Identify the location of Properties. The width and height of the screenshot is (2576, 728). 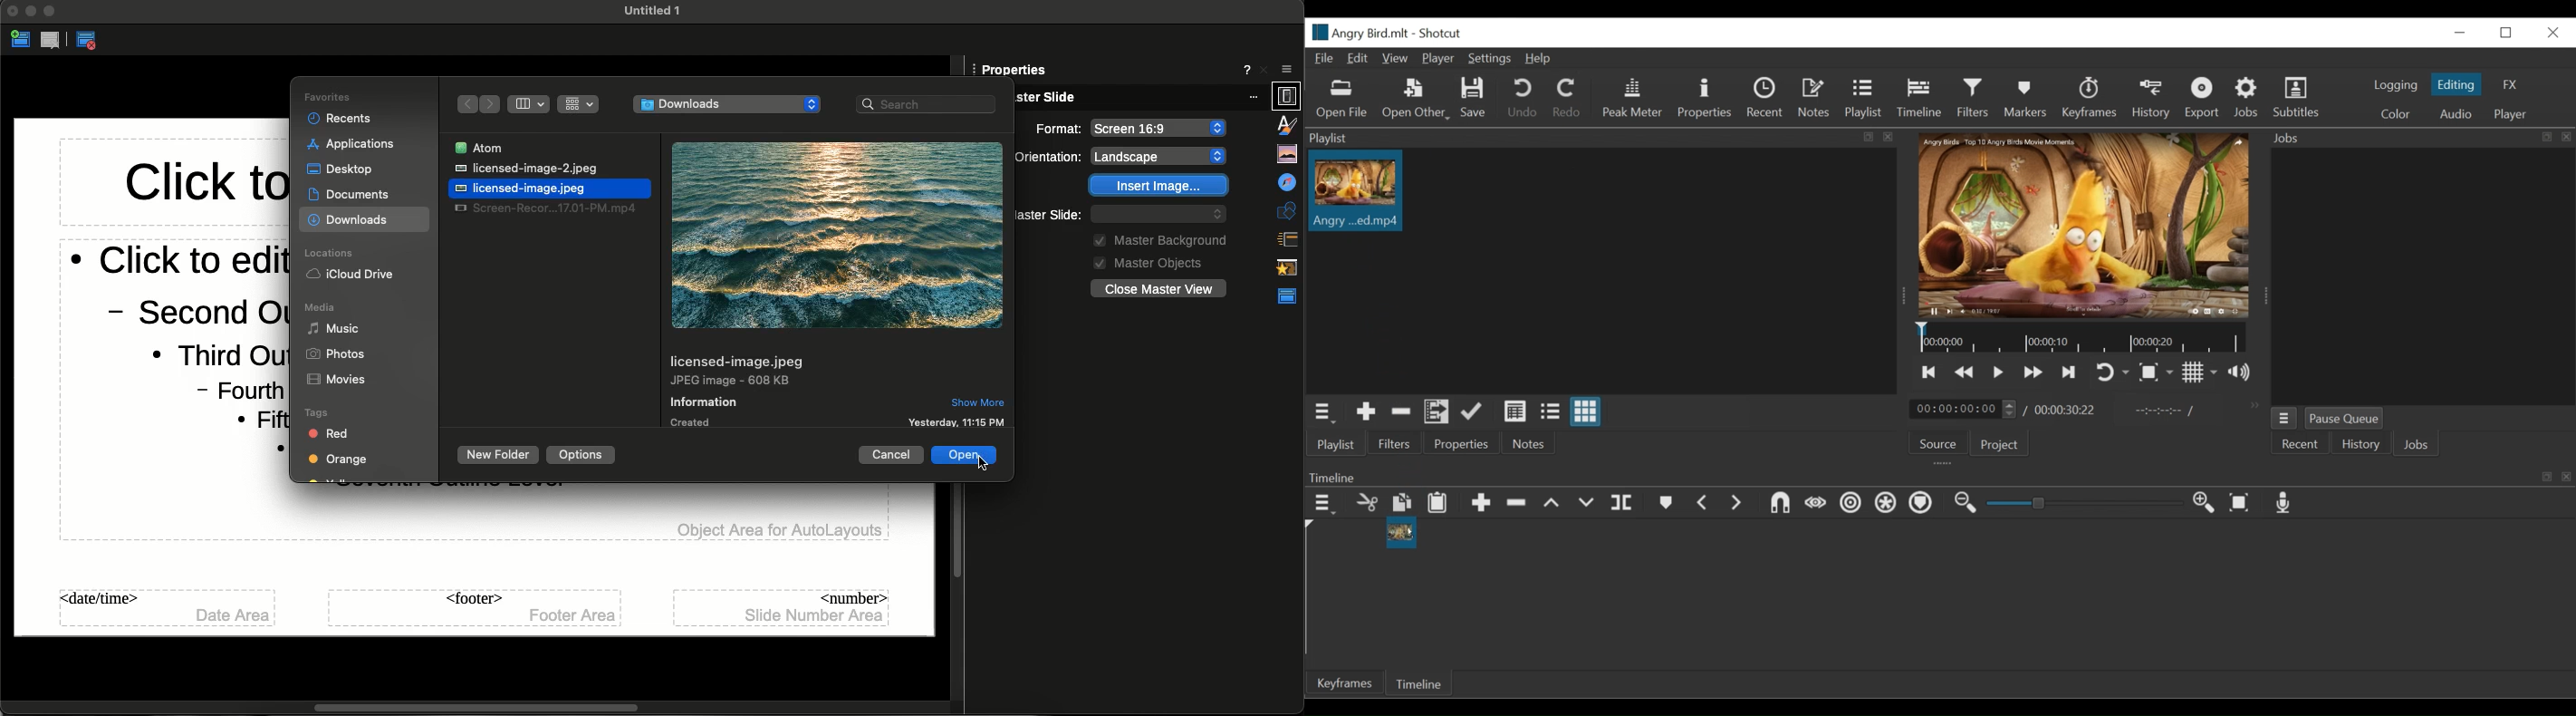
(1458, 442).